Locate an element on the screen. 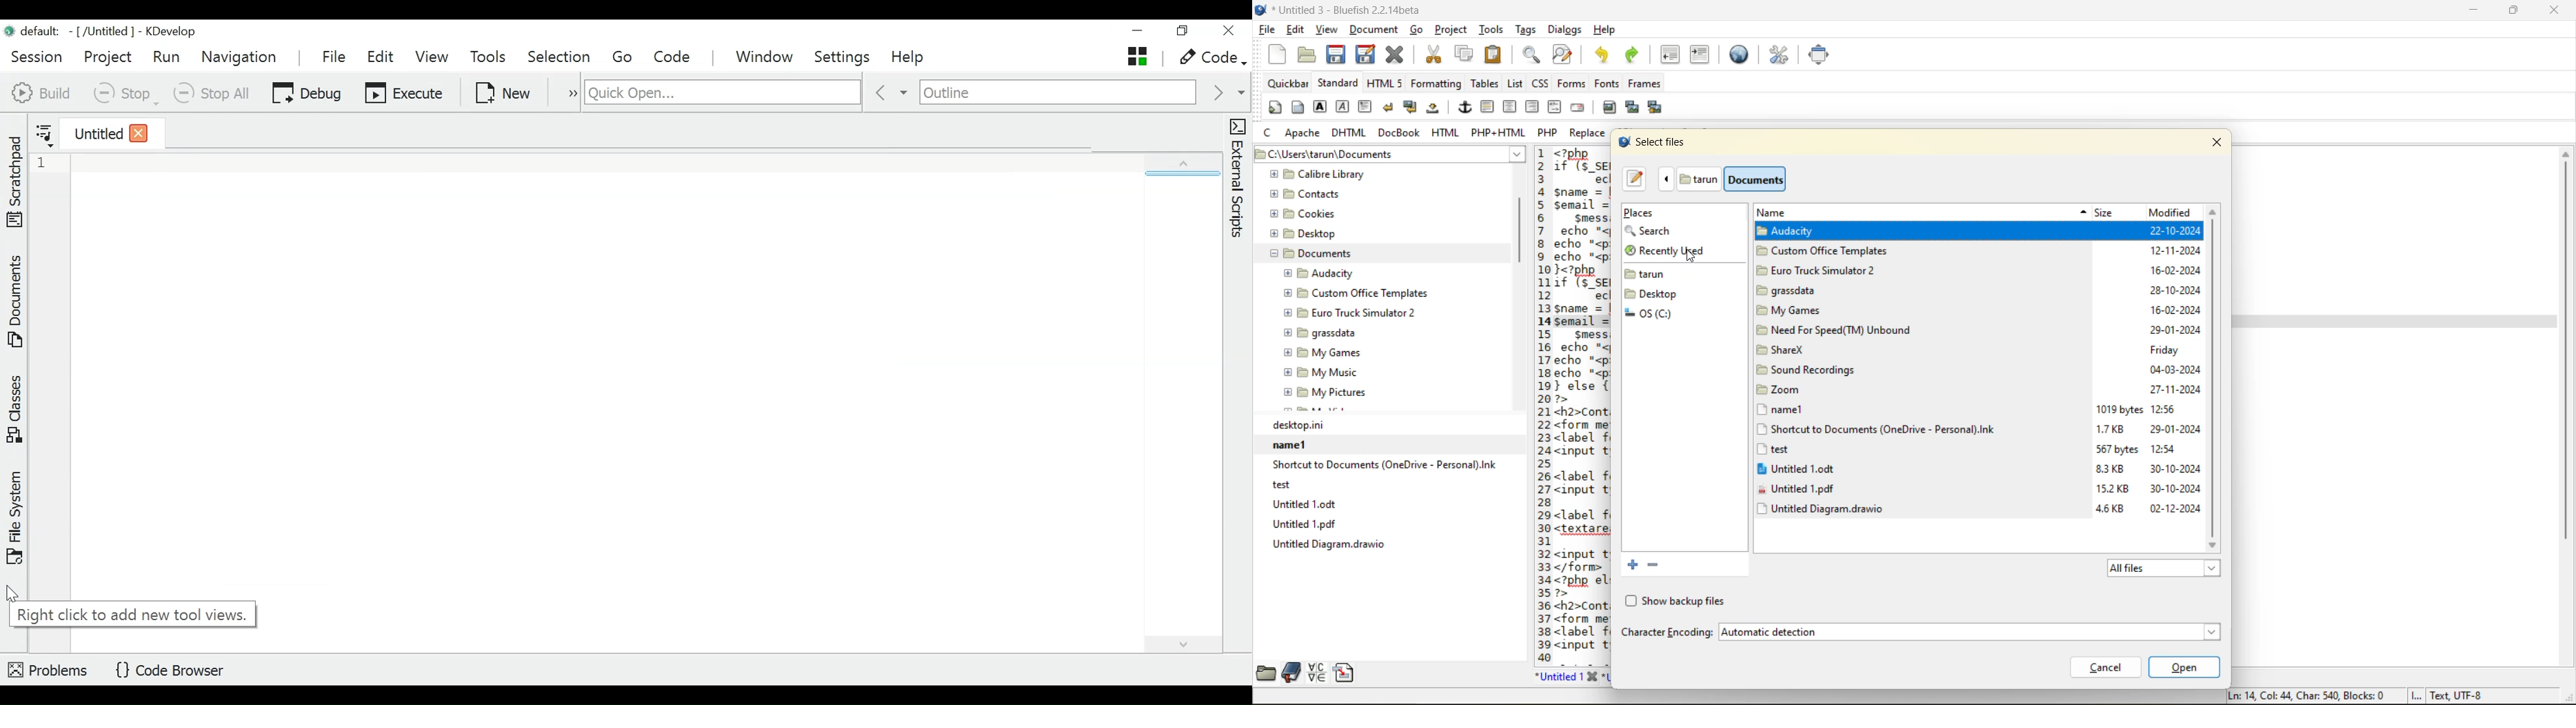 The width and height of the screenshot is (2576, 728). desktop.ini is located at coordinates (1389, 425).